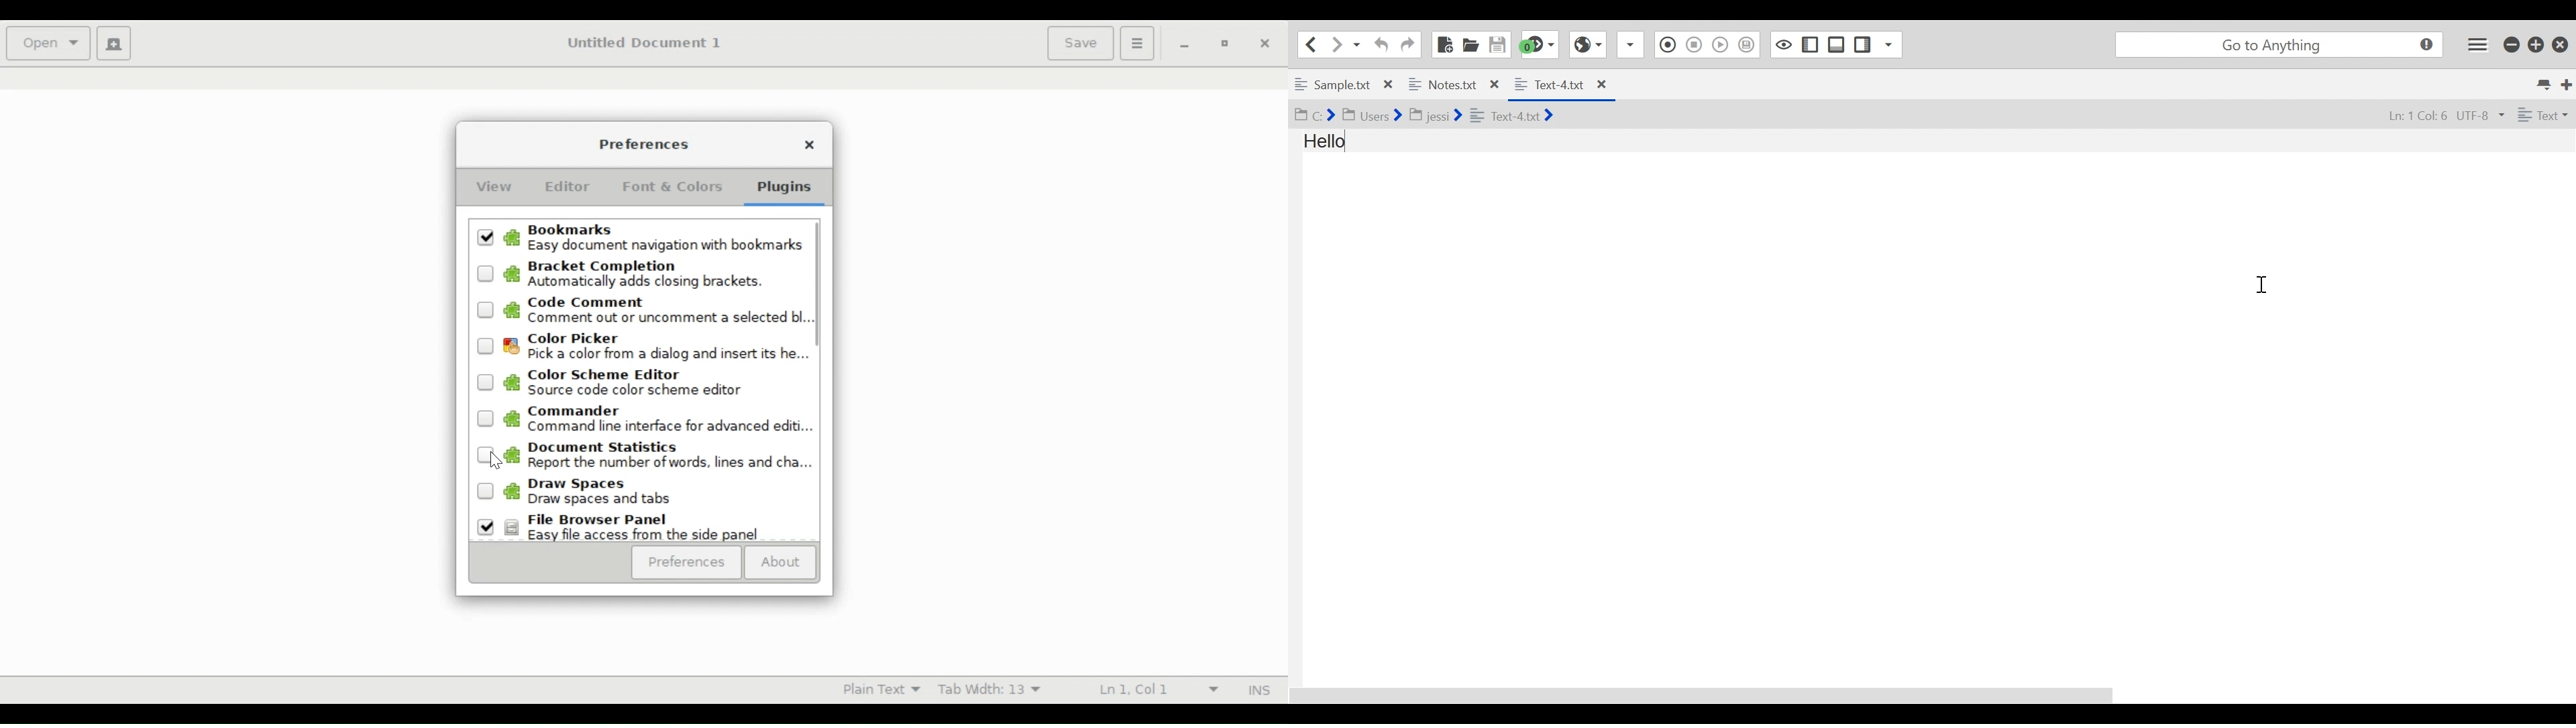 This screenshot has width=2576, height=728. I want to click on Cursor, so click(496, 463).